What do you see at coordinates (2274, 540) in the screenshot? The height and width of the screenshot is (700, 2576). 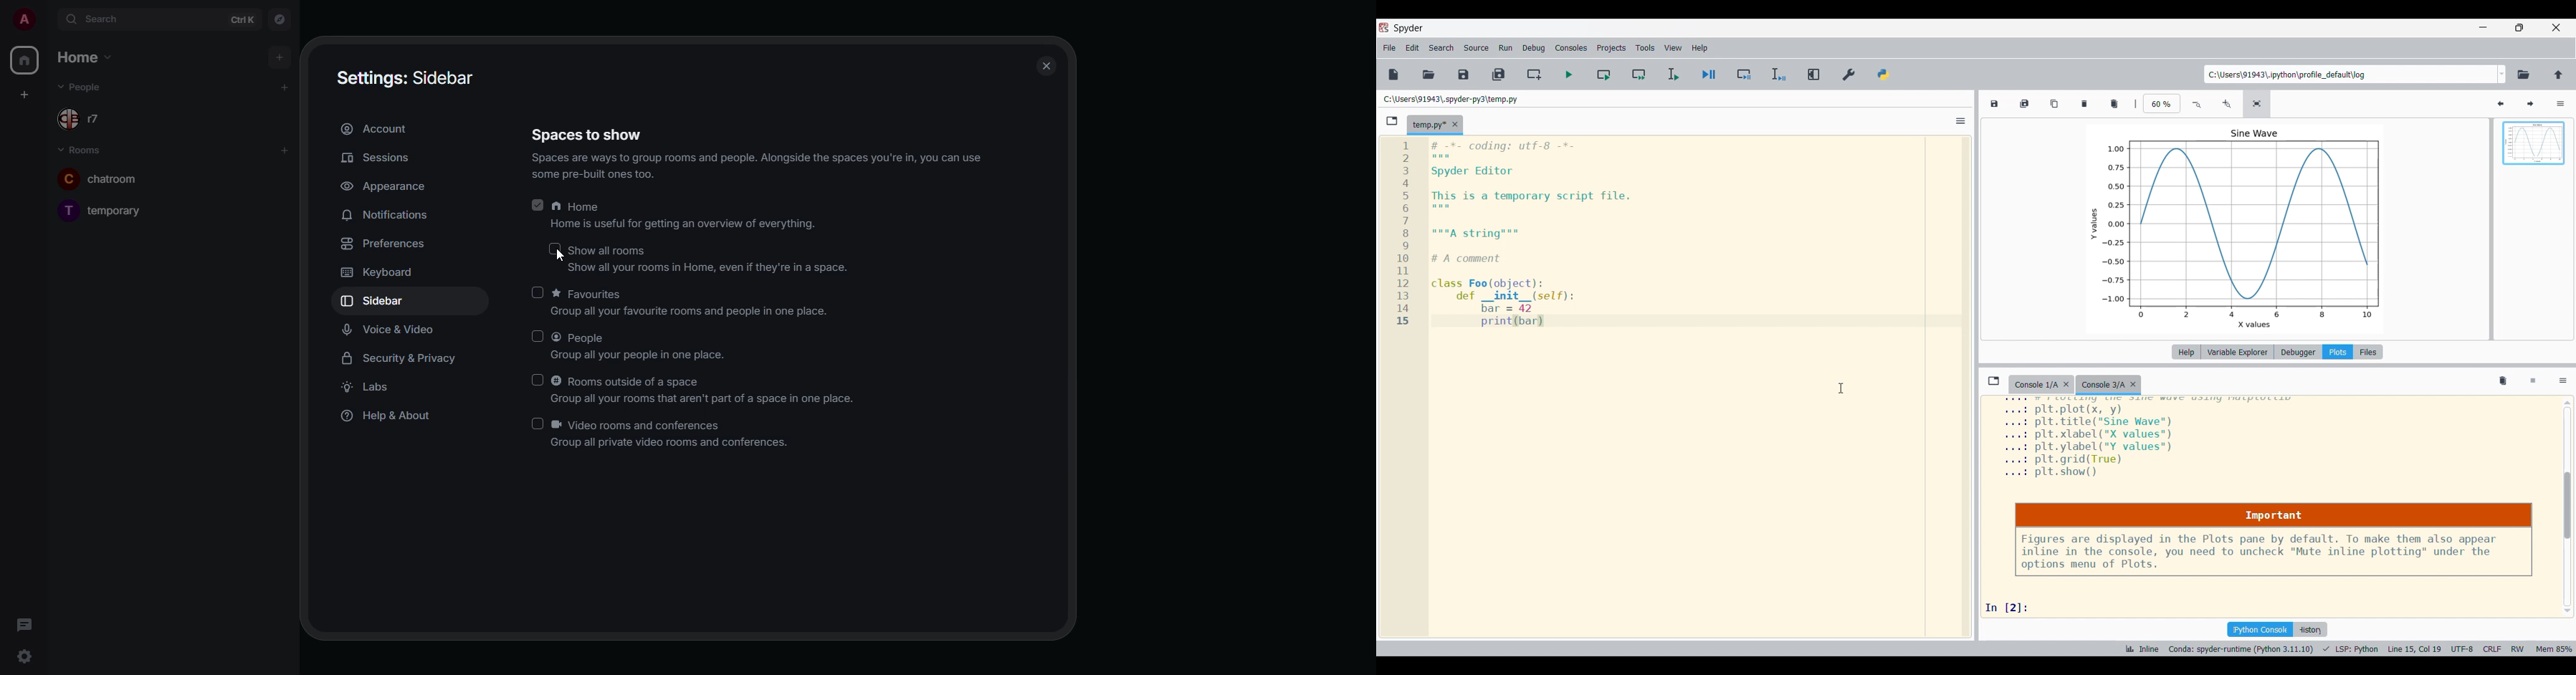 I see `Notice` at bounding box center [2274, 540].